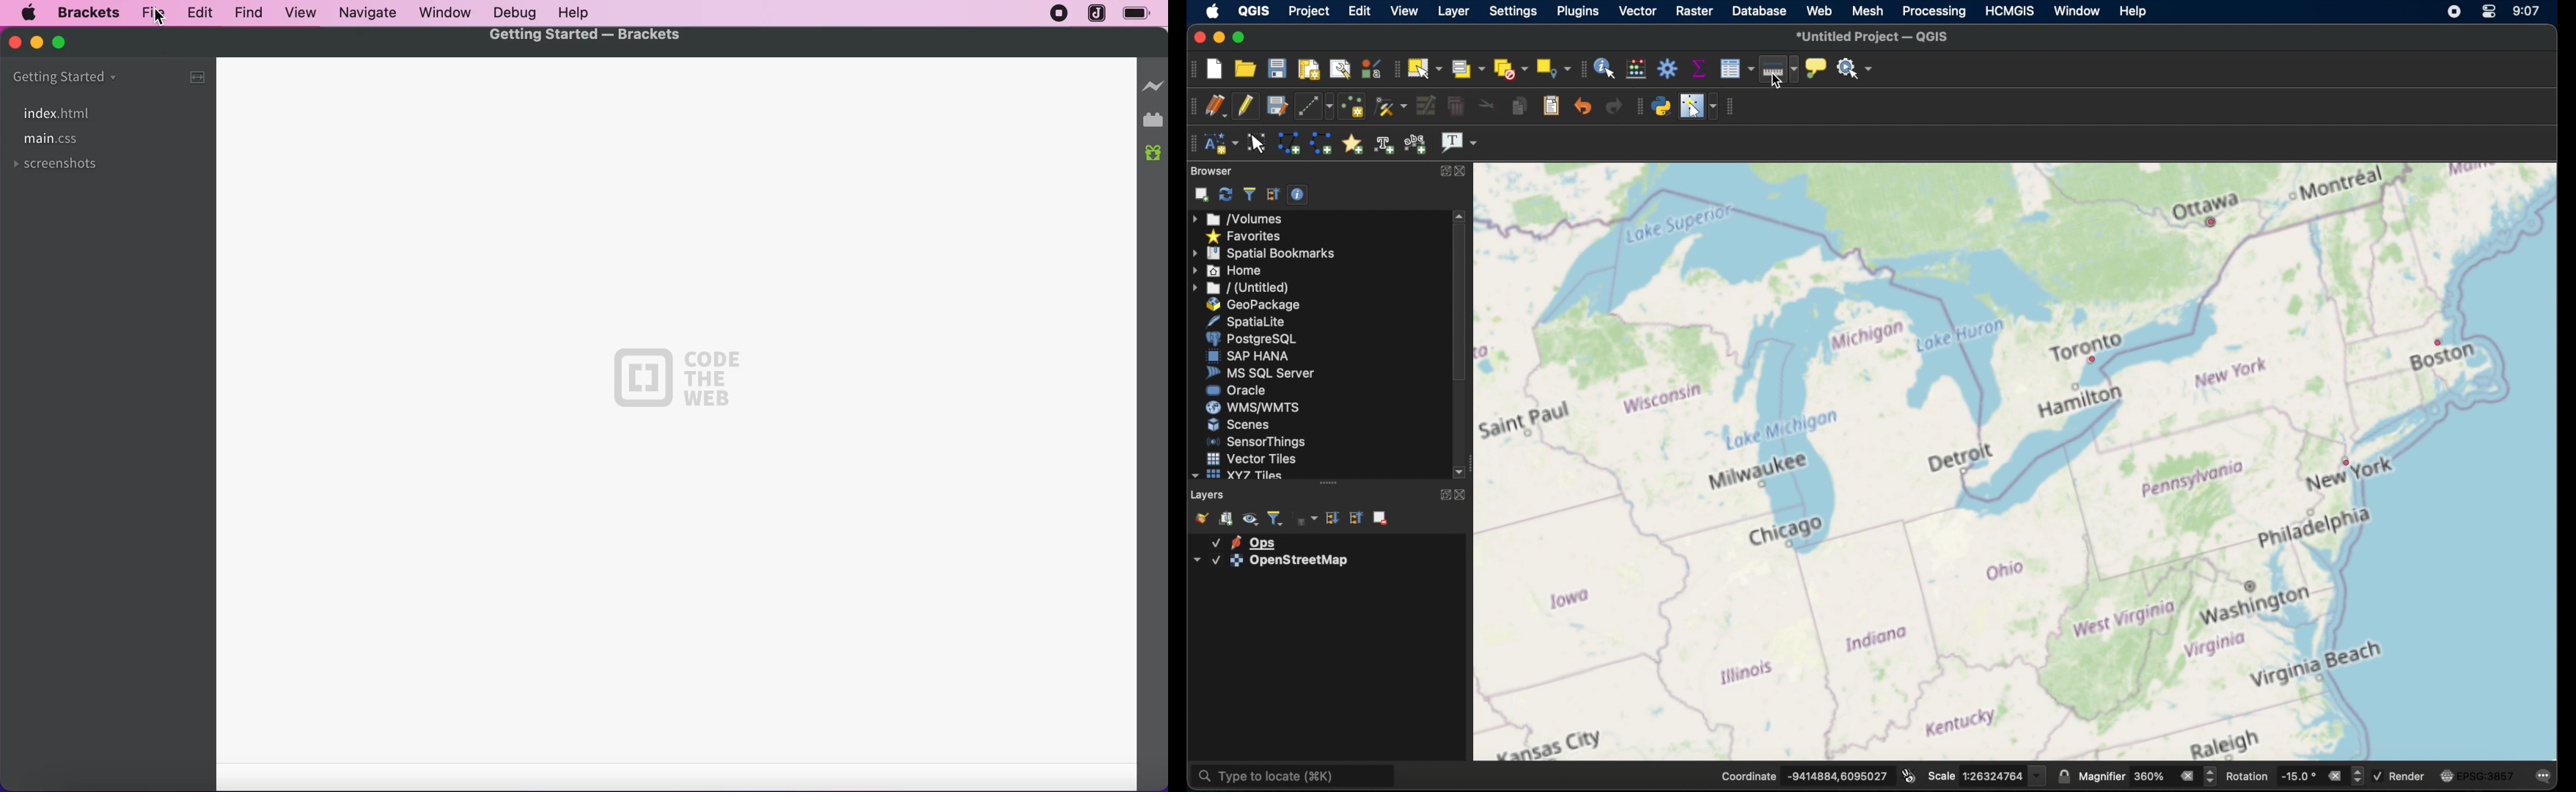 The image size is (2576, 812). I want to click on getting started - brackets, so click(589, 36).